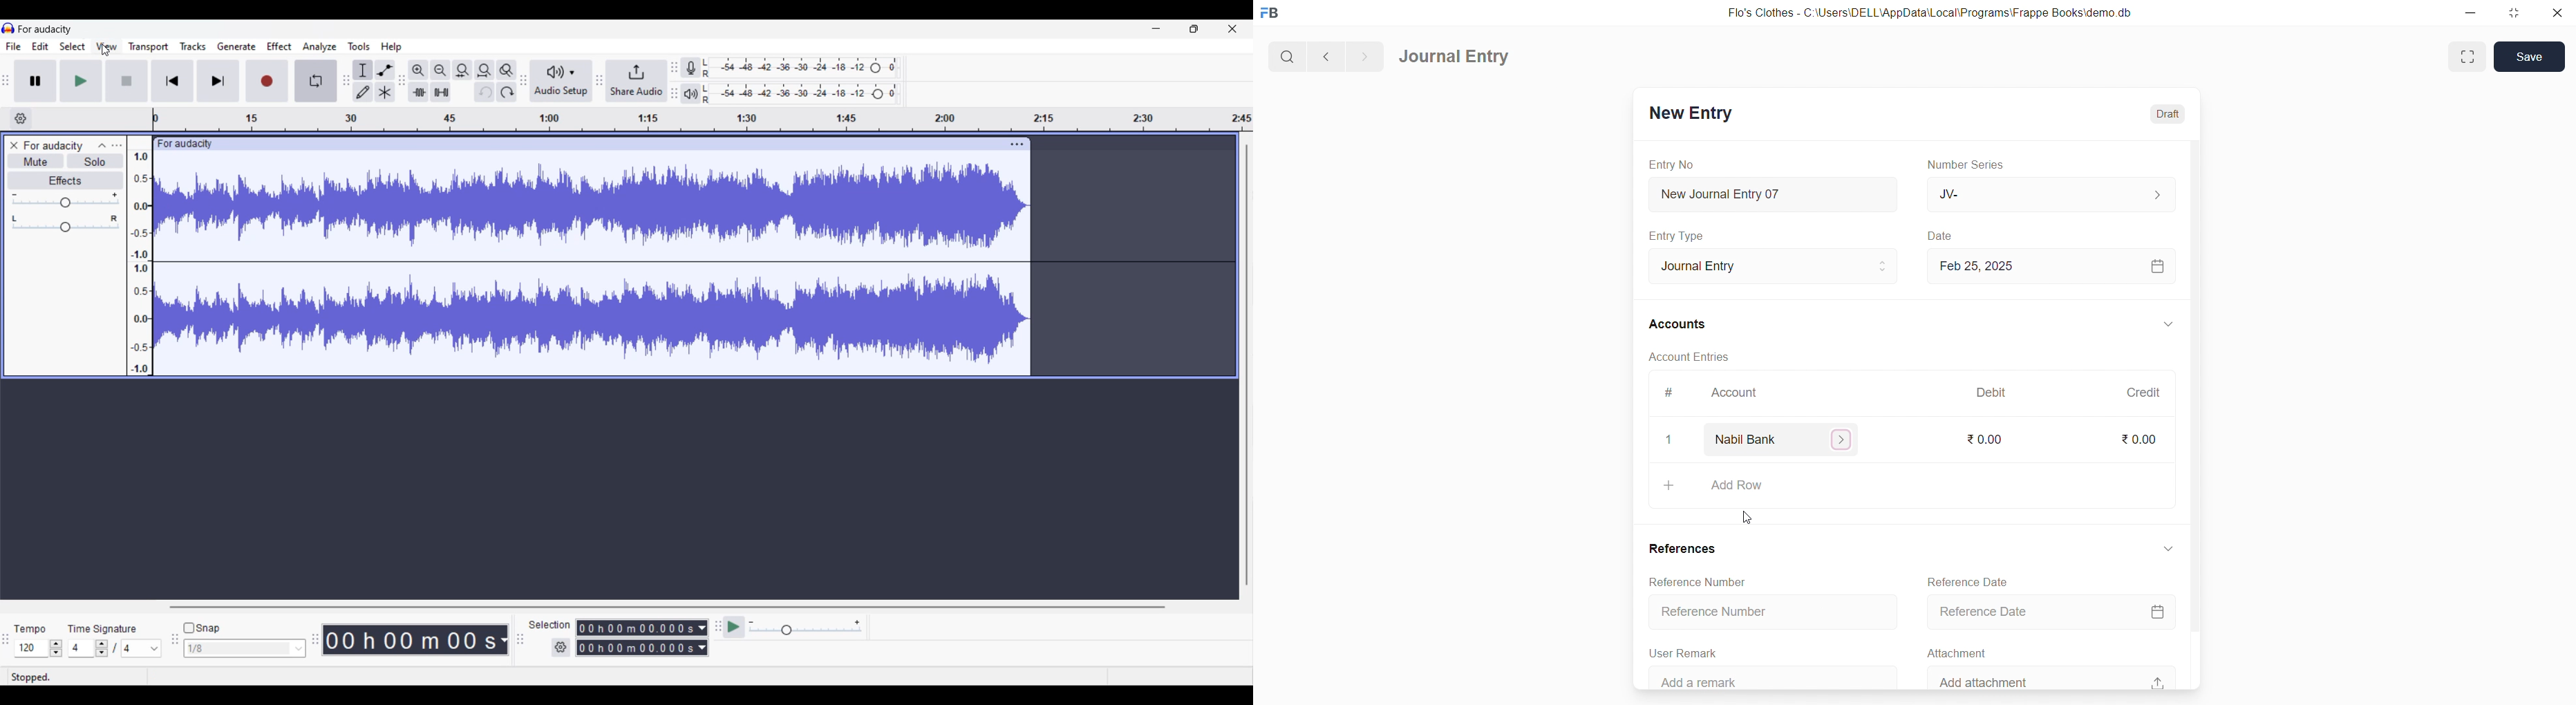 The height and width of the screenshot is (728, 2576). What do you see at coordinates (1957, 652) in the screenshot?
I see `Attachment` at bounding box center [1957, 652].